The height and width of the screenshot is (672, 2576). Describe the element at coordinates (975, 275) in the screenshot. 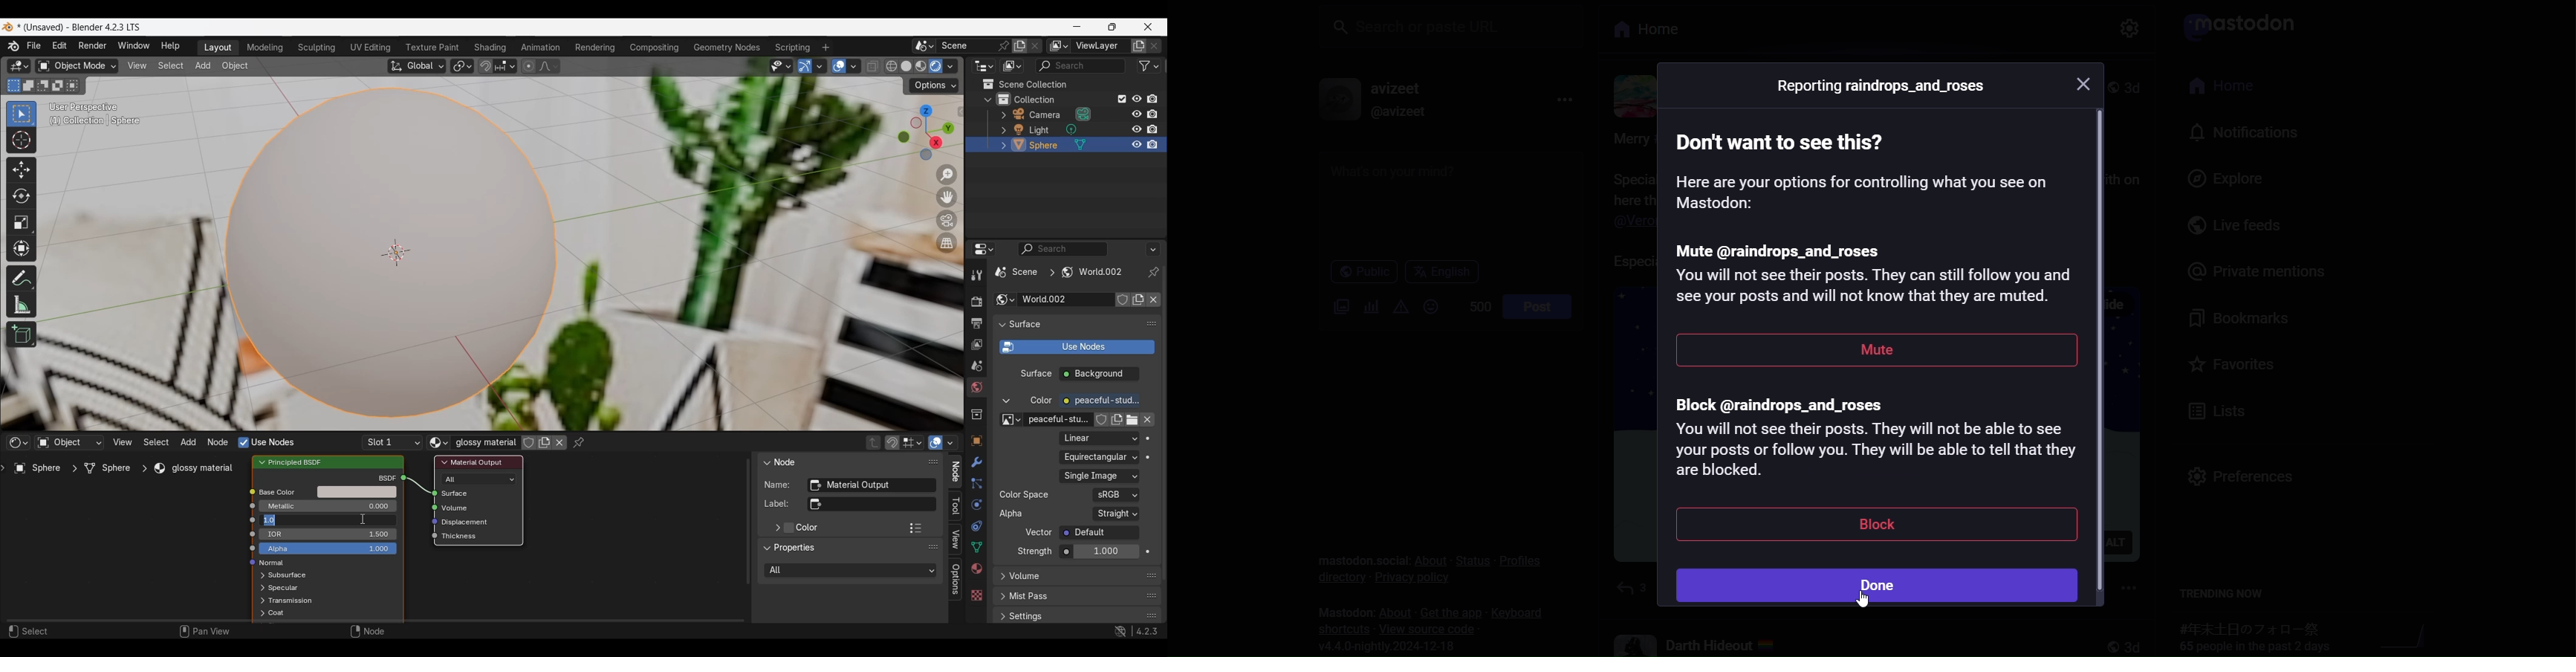

I see `Active tool and workspace settings` at that location.